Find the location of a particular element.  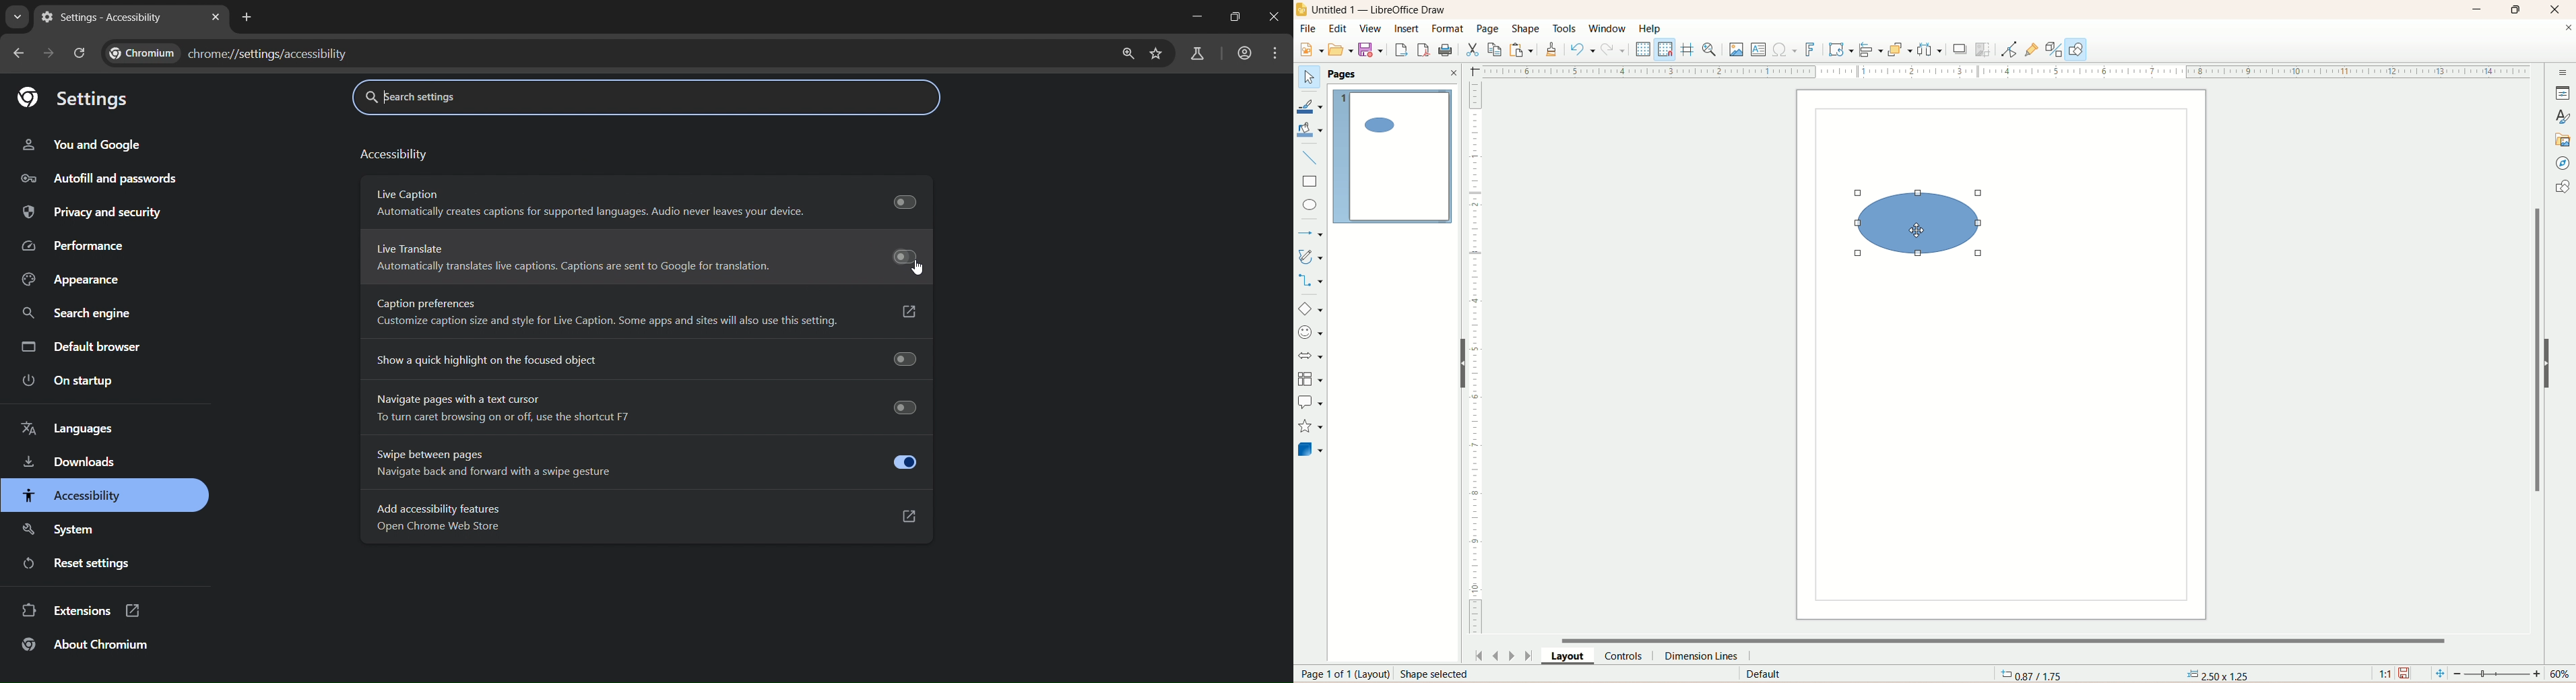

chrome://settings/accessibility is located at coordinates (270, 53).